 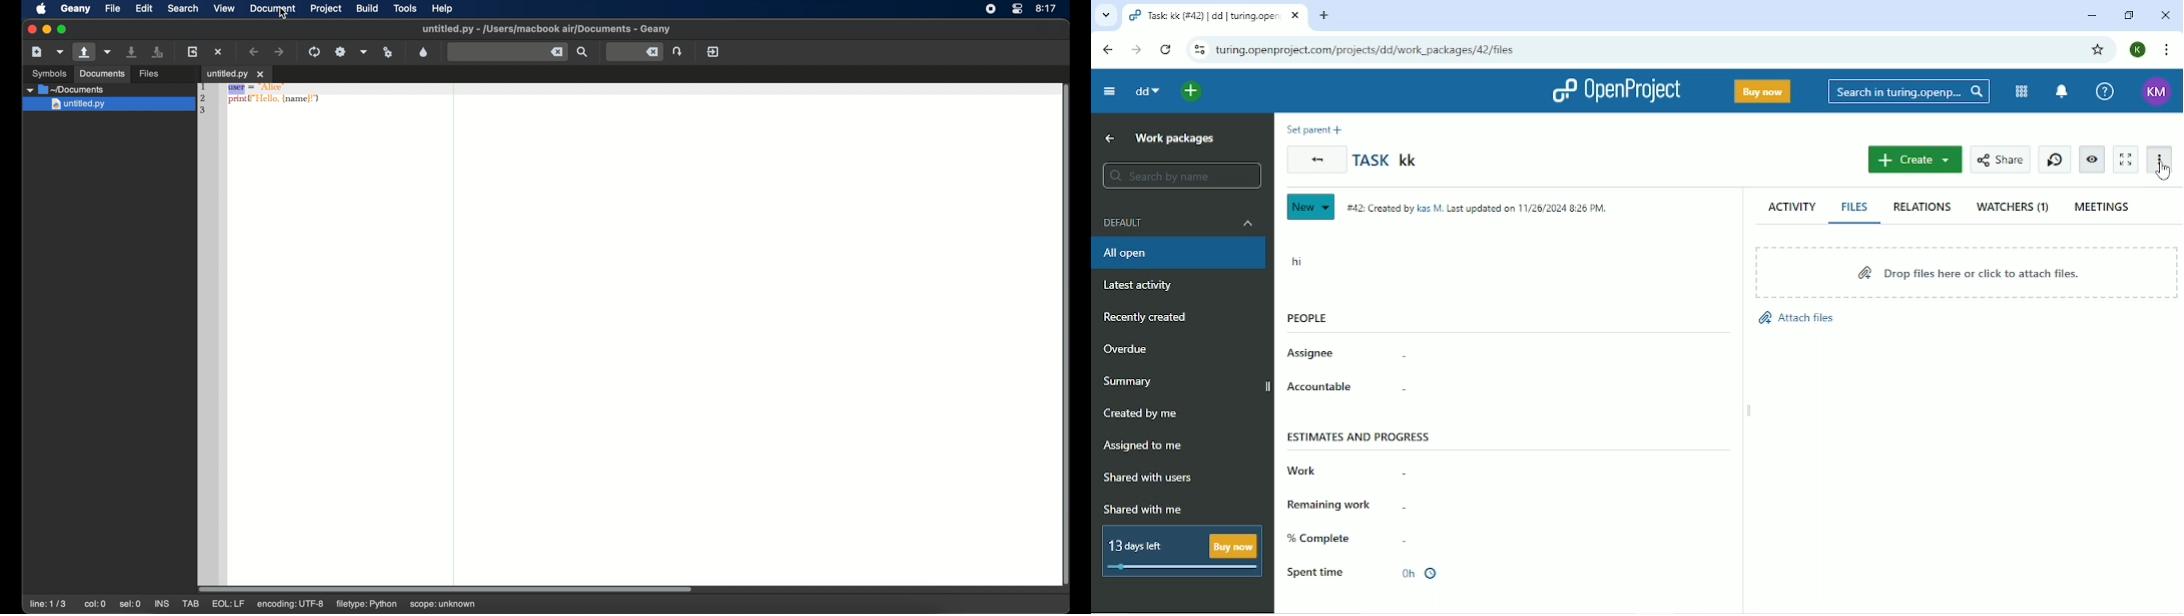 What do you see at coordinates (1348, 538) in the screenshot?
I see `% Complete` at bounding box center [1348, 538].